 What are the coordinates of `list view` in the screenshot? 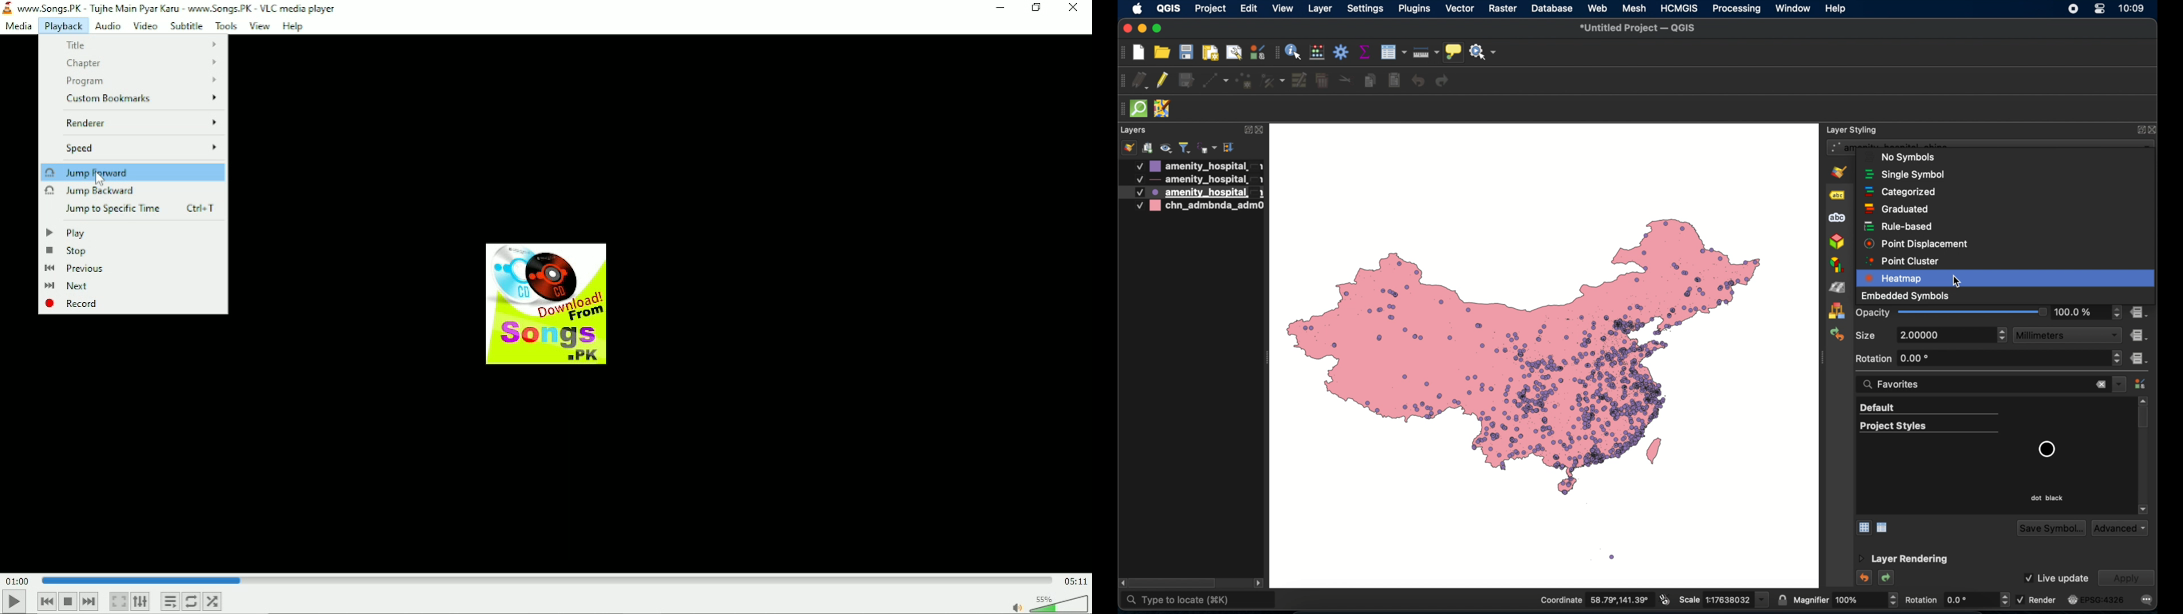 It's located at (1885, 528).